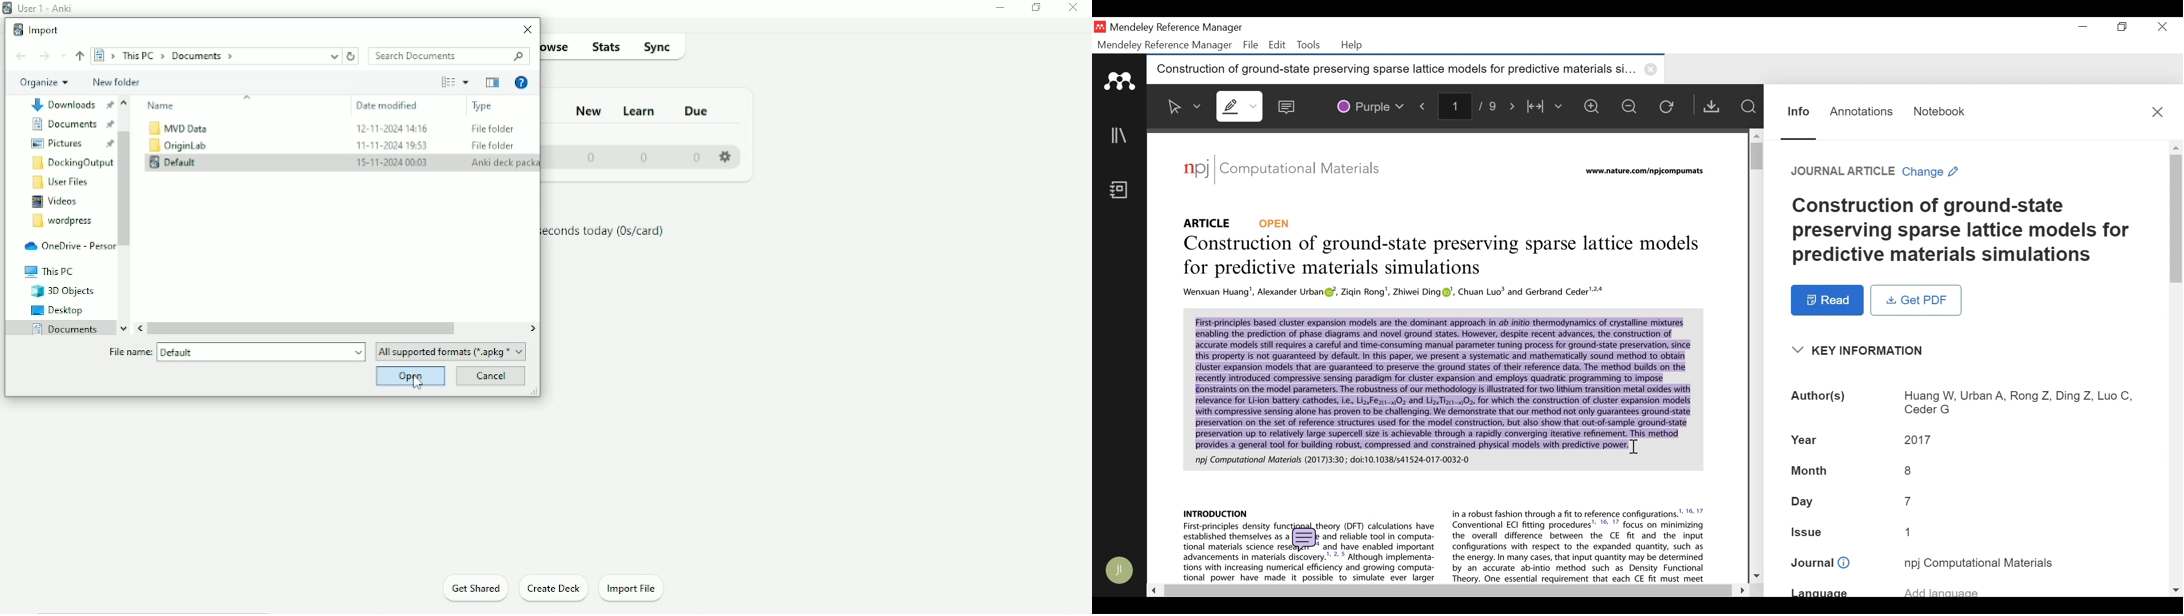  Describe the element at coordinates (1653, 69) in the screenshot. I see `close` at that location.